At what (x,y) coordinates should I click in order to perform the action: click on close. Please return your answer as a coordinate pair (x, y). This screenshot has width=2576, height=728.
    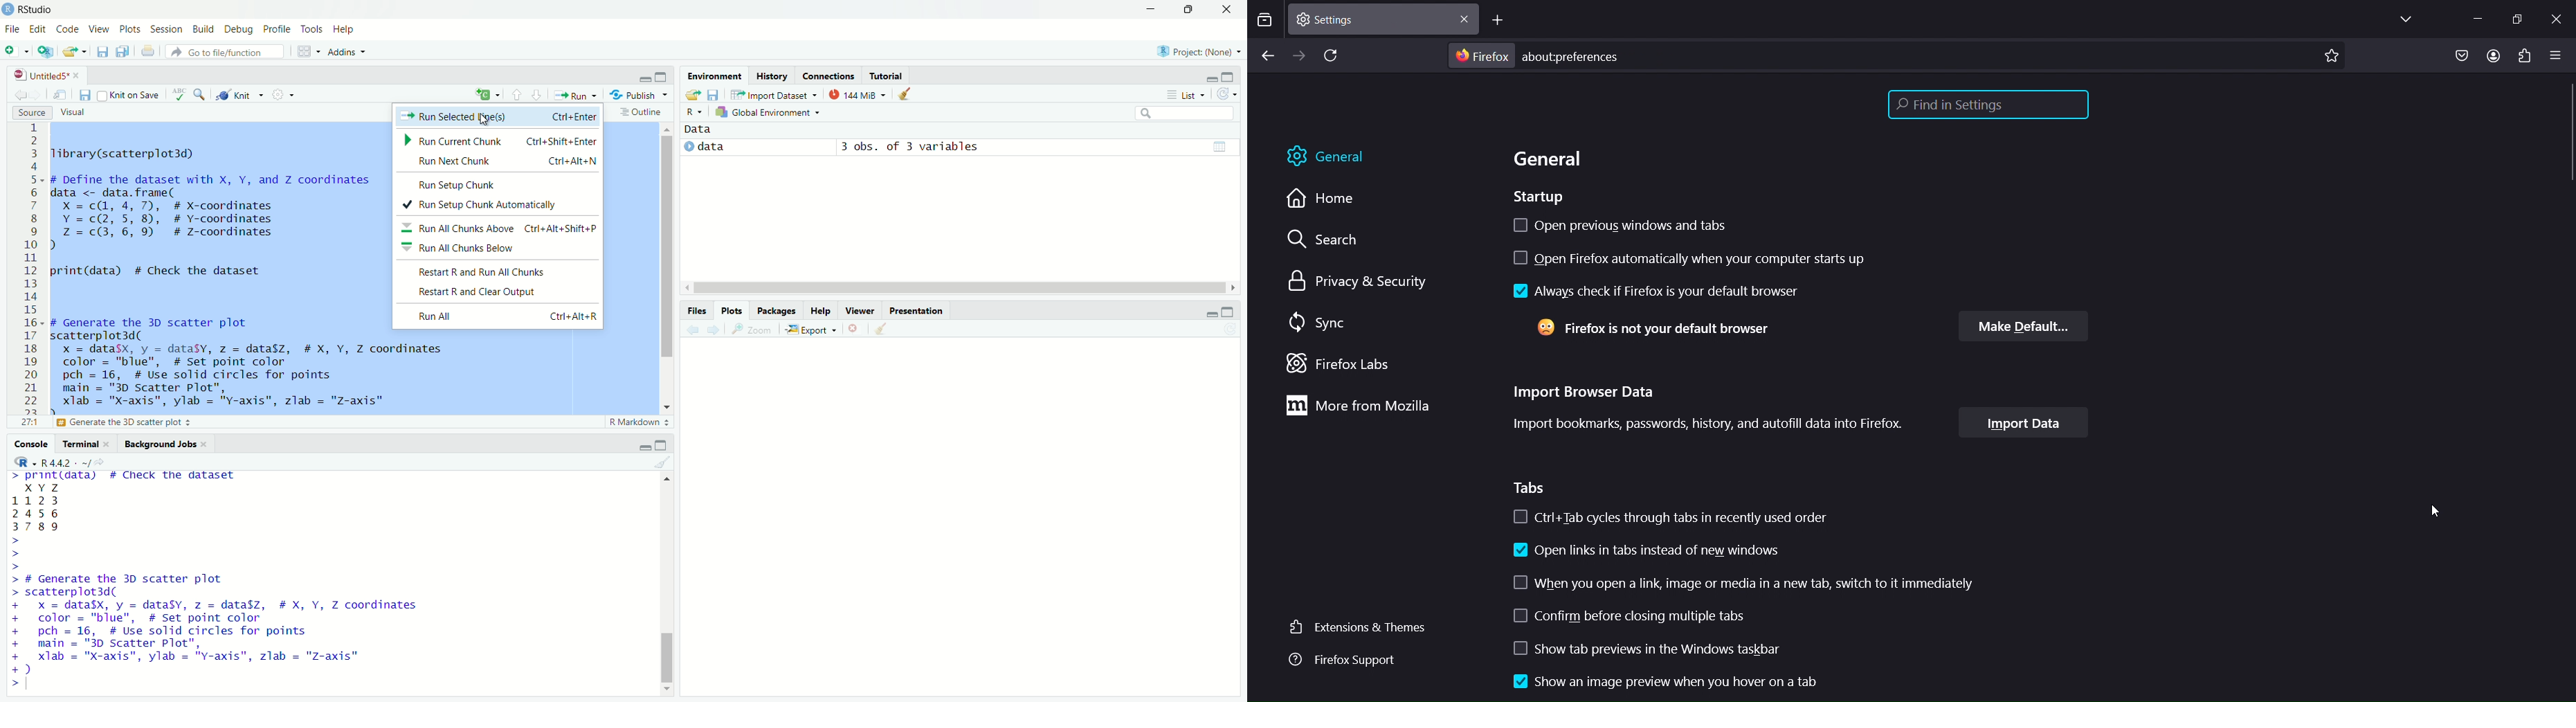
    Looking at the image, I should click on (207, 445).